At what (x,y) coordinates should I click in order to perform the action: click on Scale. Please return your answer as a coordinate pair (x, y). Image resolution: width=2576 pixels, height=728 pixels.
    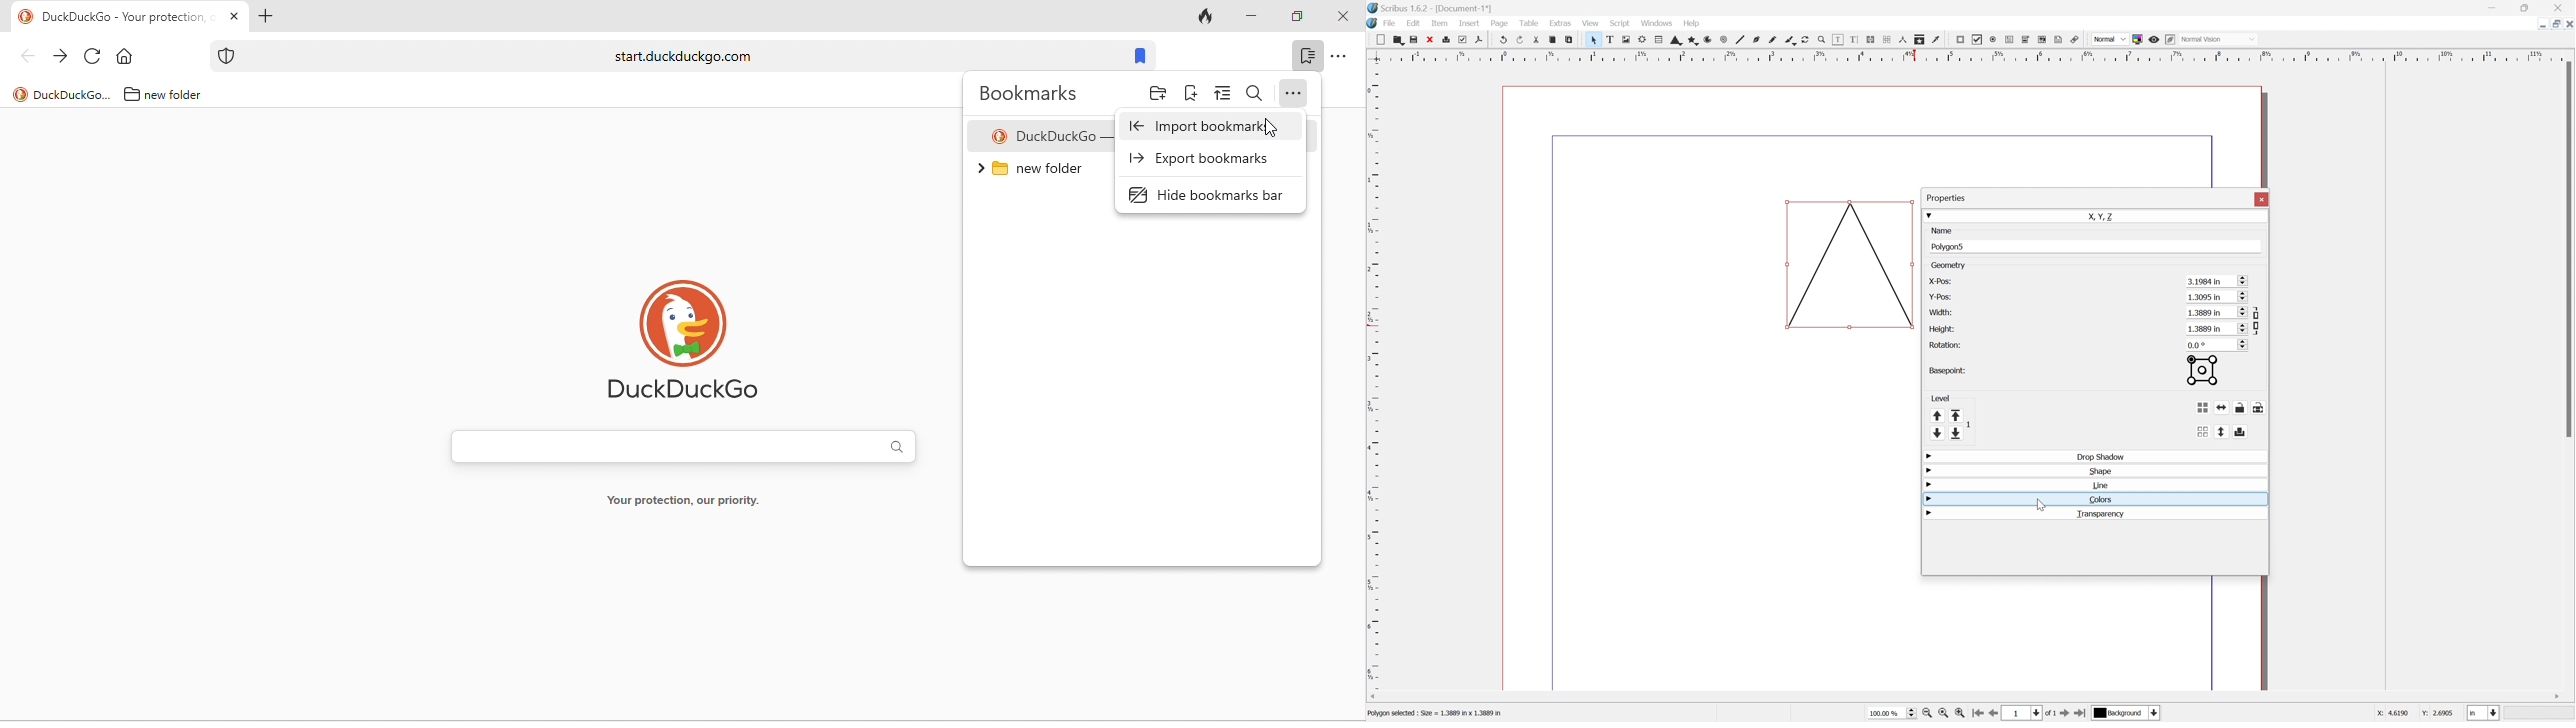
    Looking at the image, I should click on (1969, 54).